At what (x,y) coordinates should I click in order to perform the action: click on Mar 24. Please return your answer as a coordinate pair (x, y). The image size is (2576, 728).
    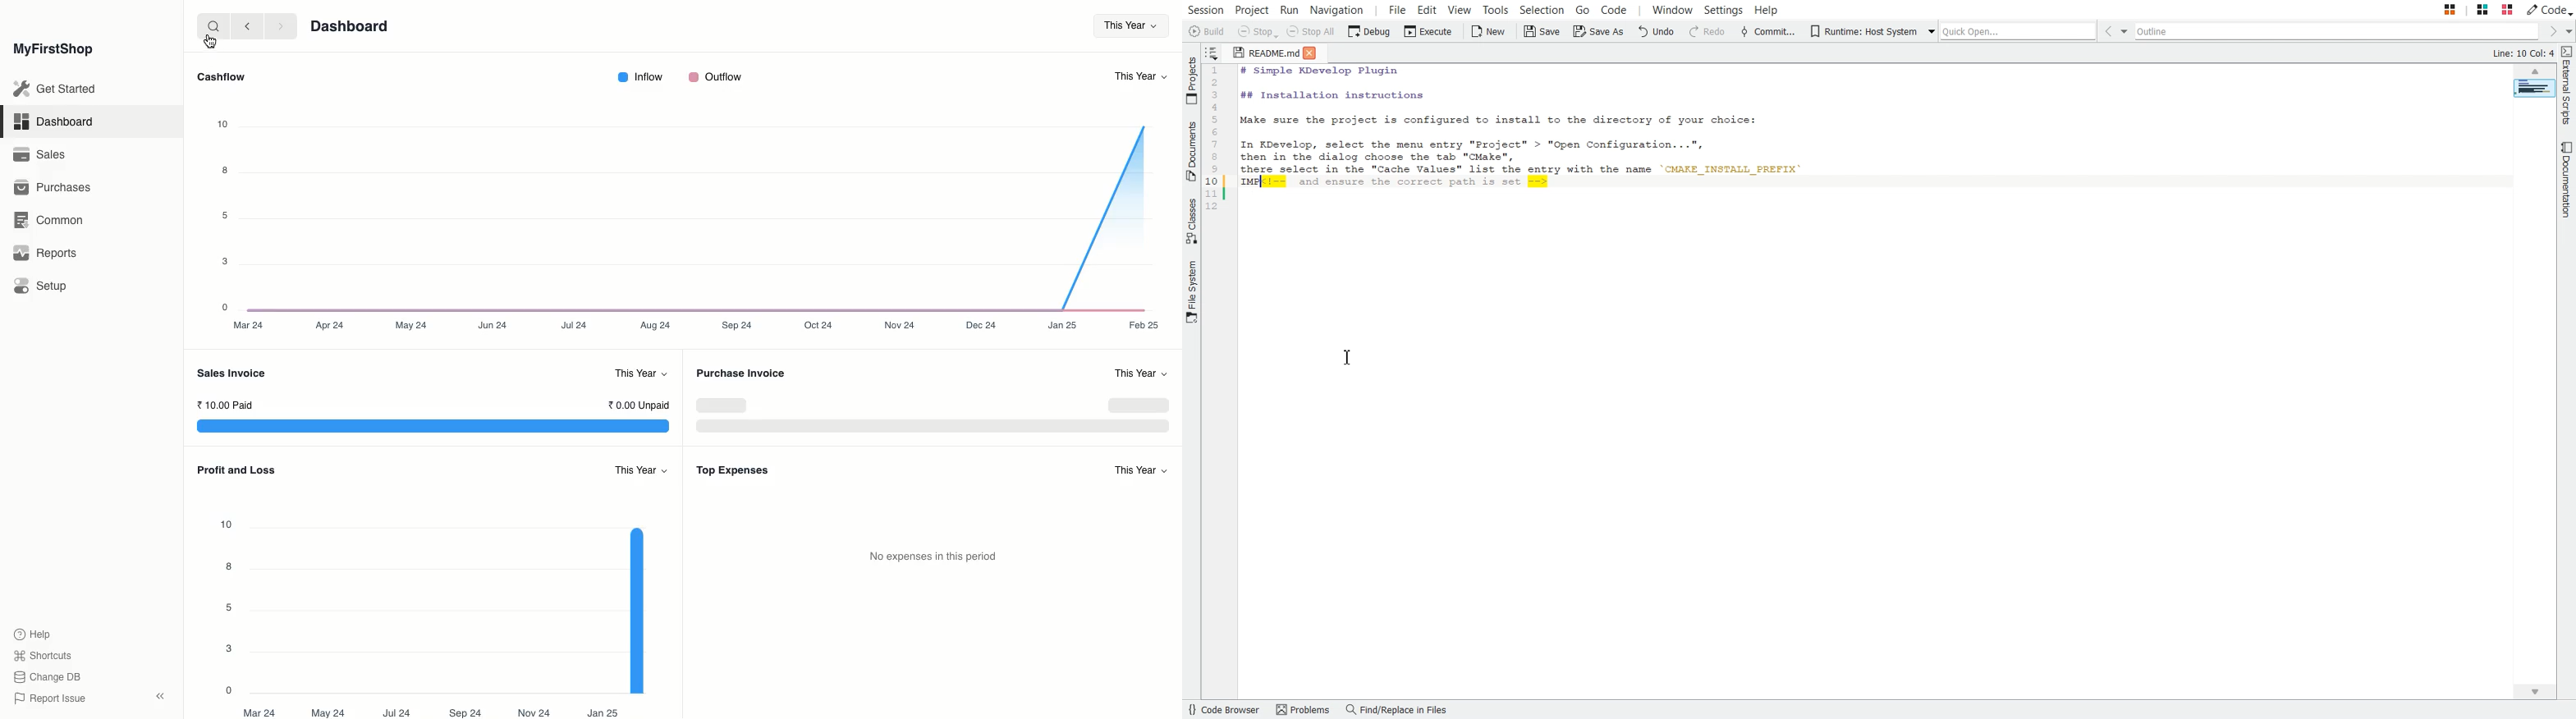
    Looking at the image, I should click on (259, 712).